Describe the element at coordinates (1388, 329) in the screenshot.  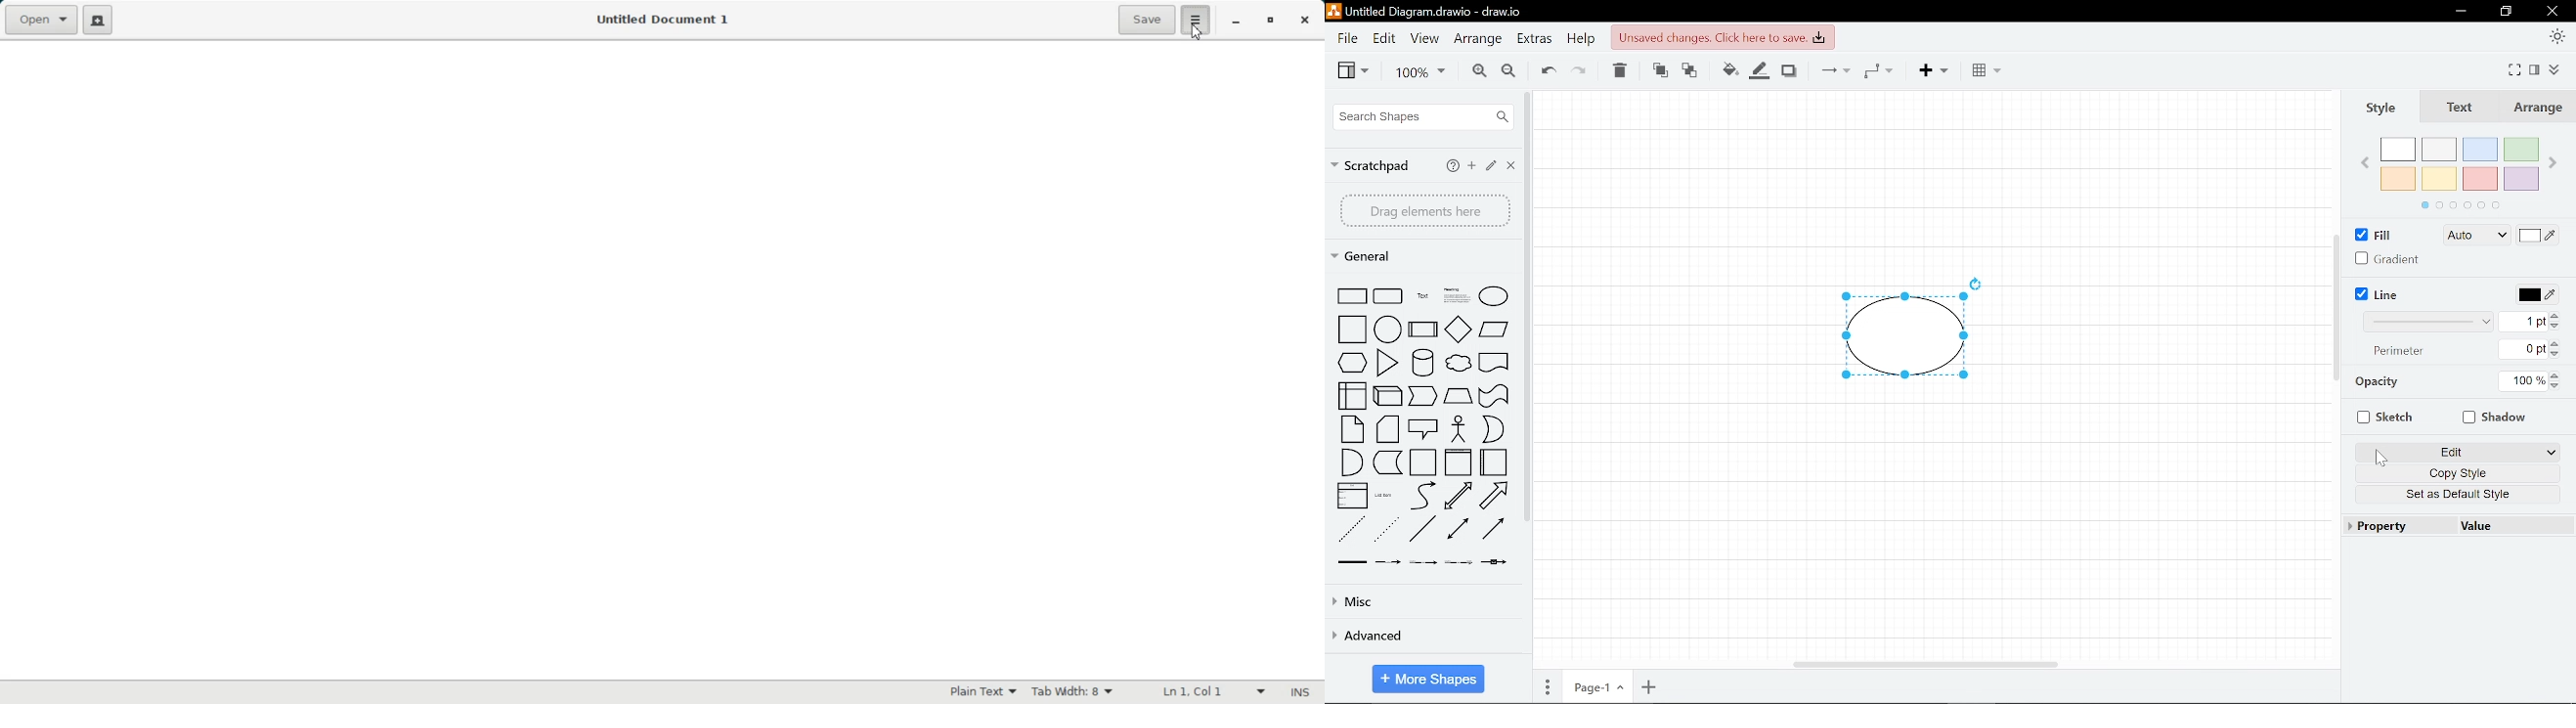
I see `circle` at that location.